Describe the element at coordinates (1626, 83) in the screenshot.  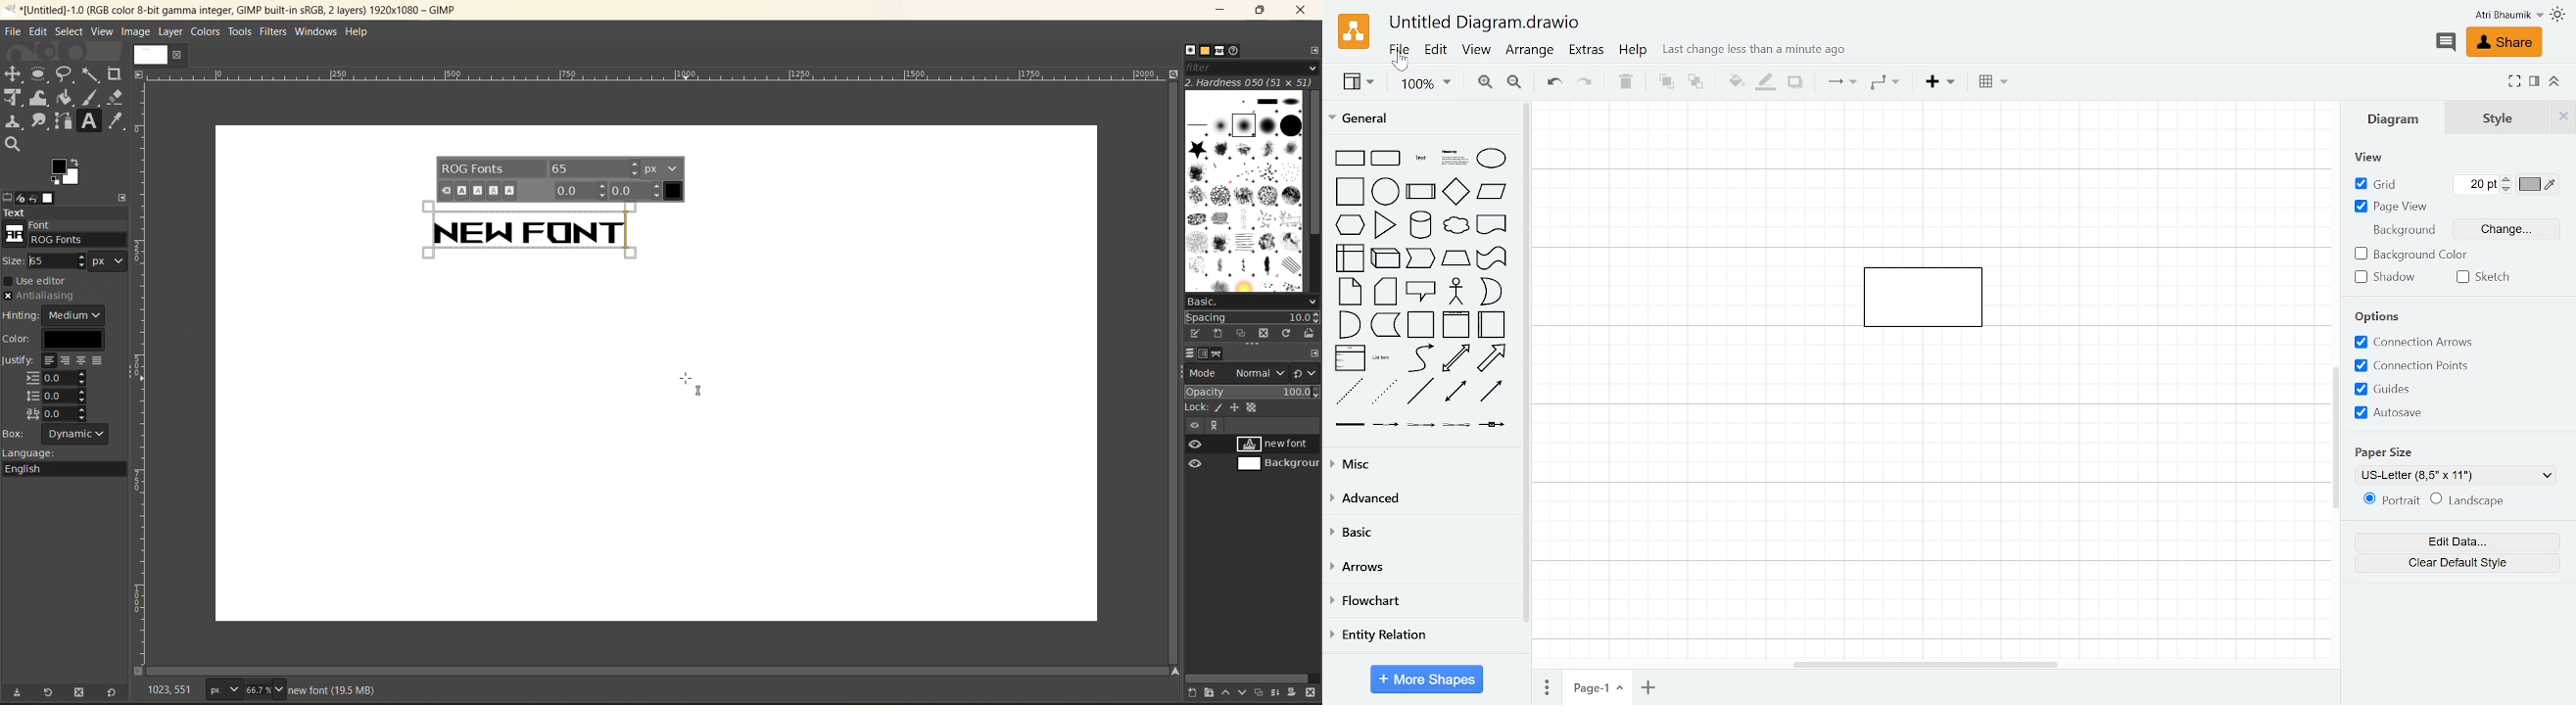
I see `Delete` at that location.